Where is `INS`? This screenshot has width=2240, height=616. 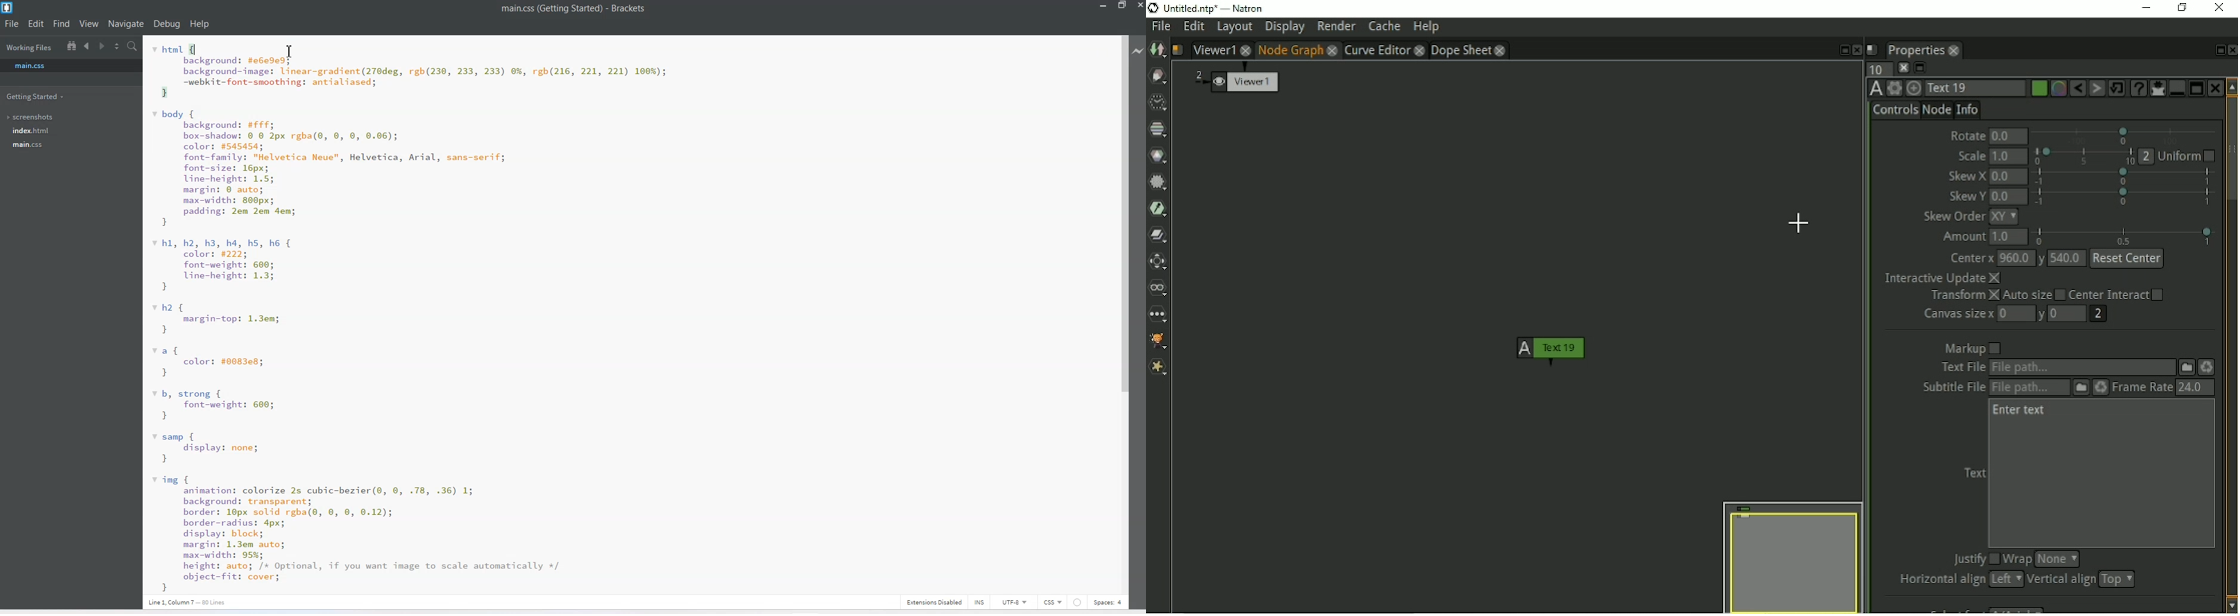 INS is located at coordinates (980, 602).